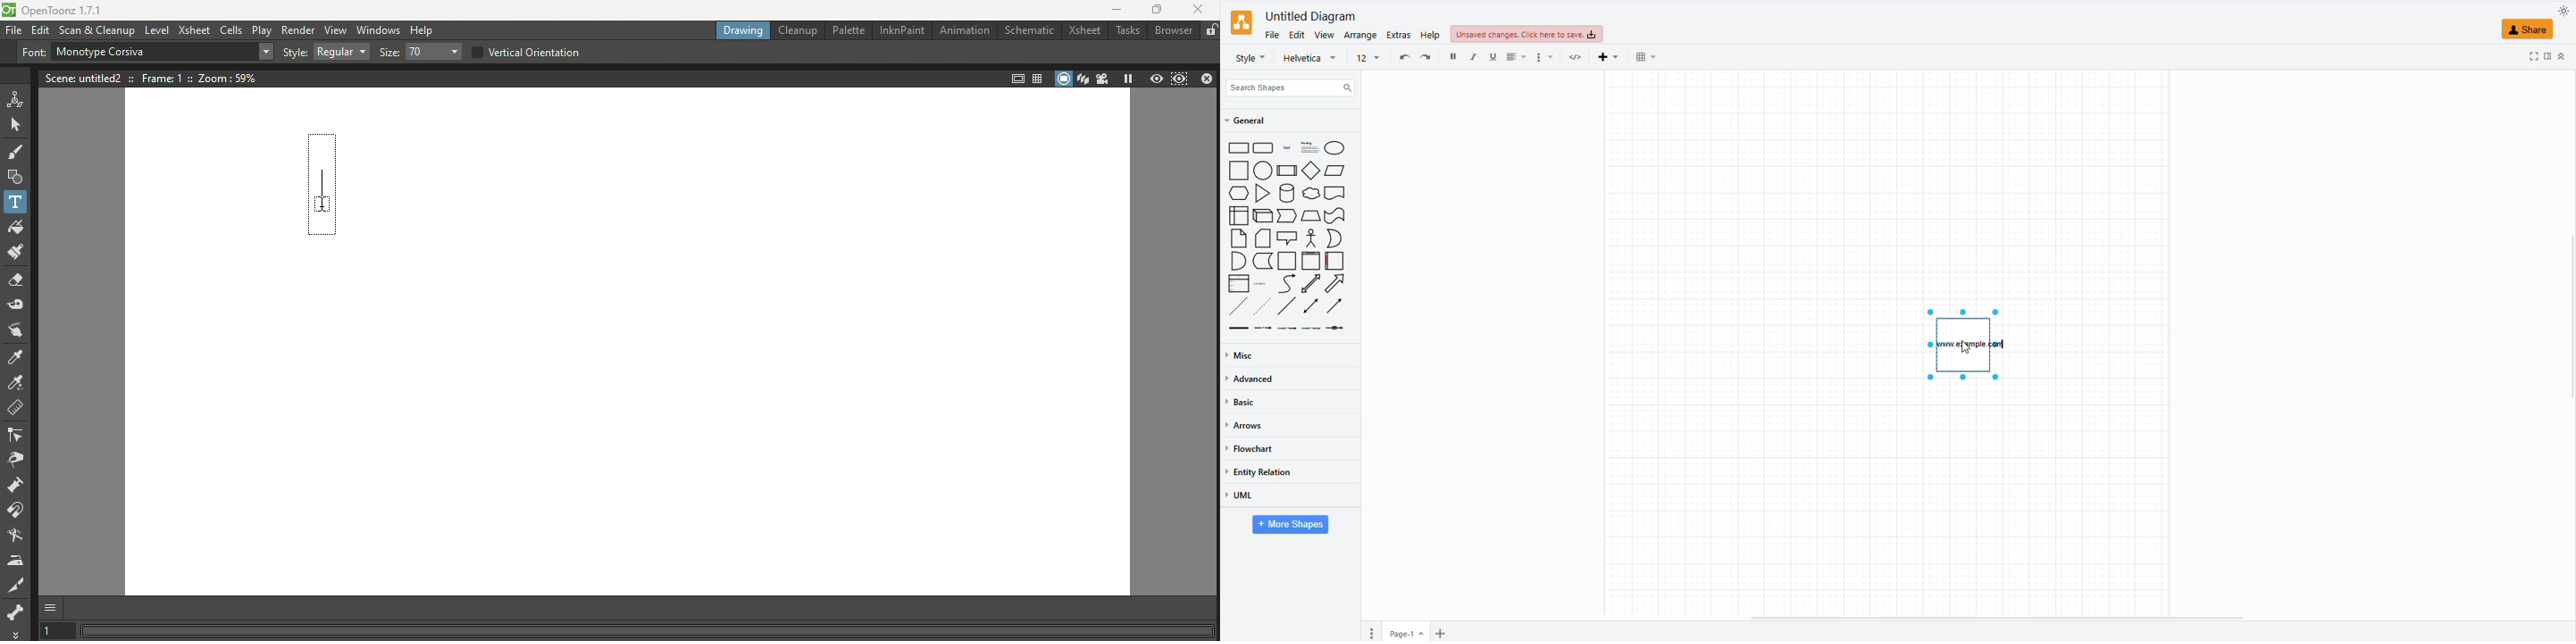 This screenshot has width=2576, height=644. I want to click on internal storage, so click(1239, 215).